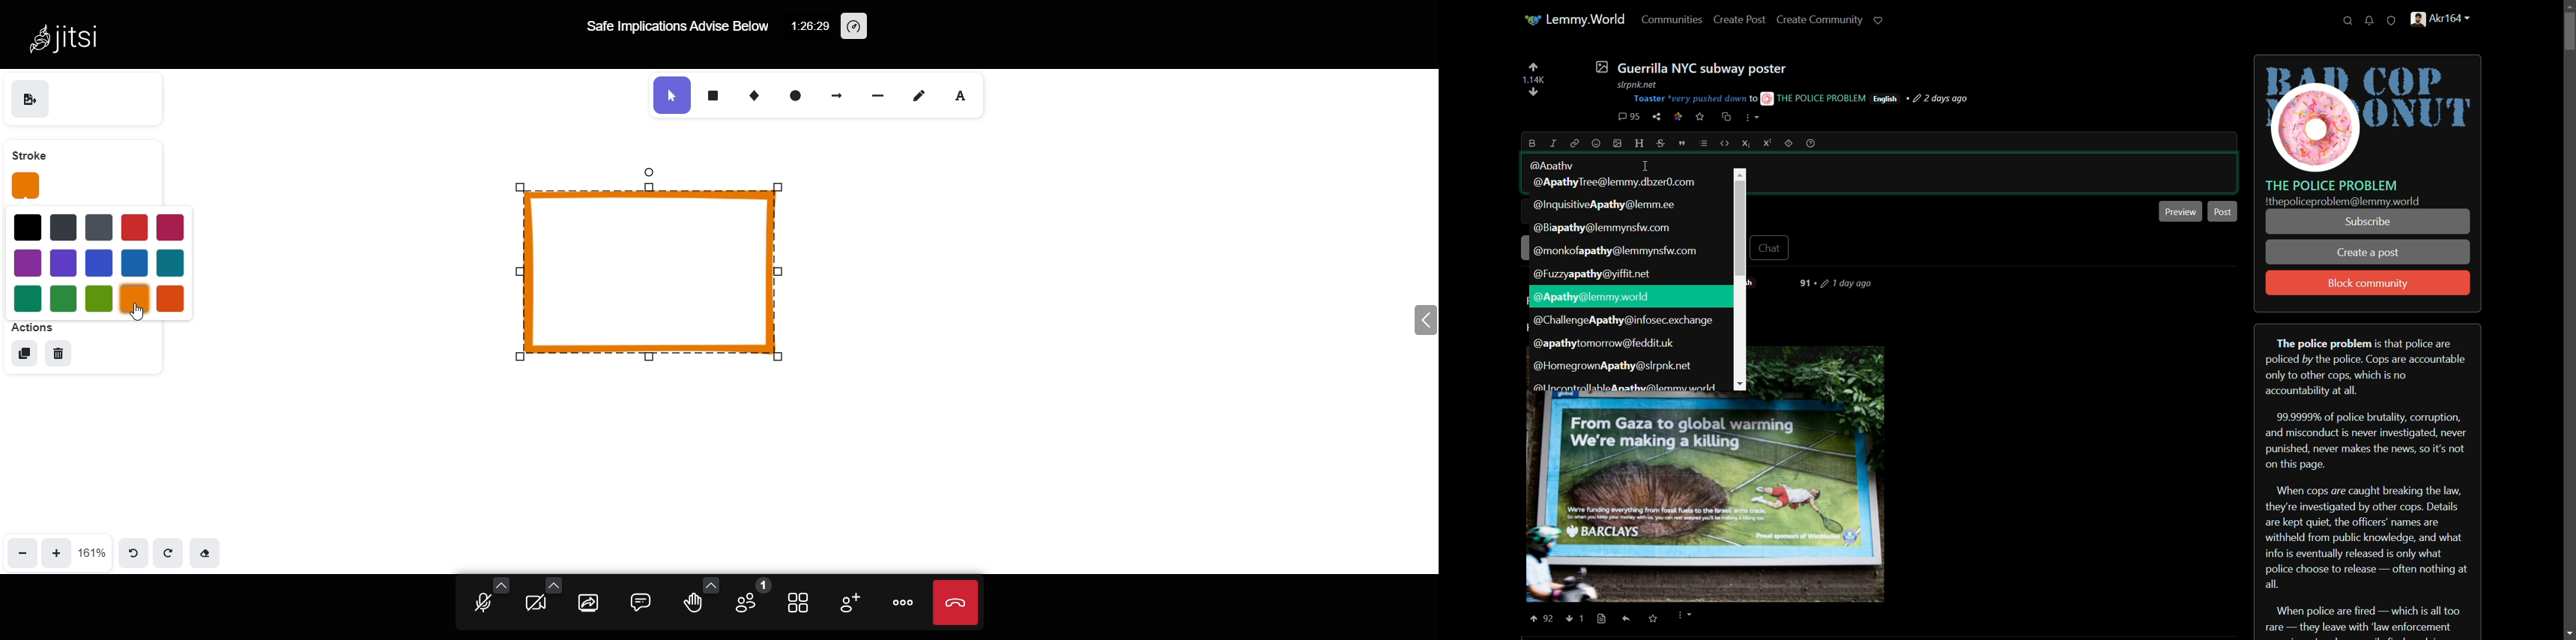 The width and height of the screenshot is (2576, 644). I want to click on more options, so click(1683, 616).